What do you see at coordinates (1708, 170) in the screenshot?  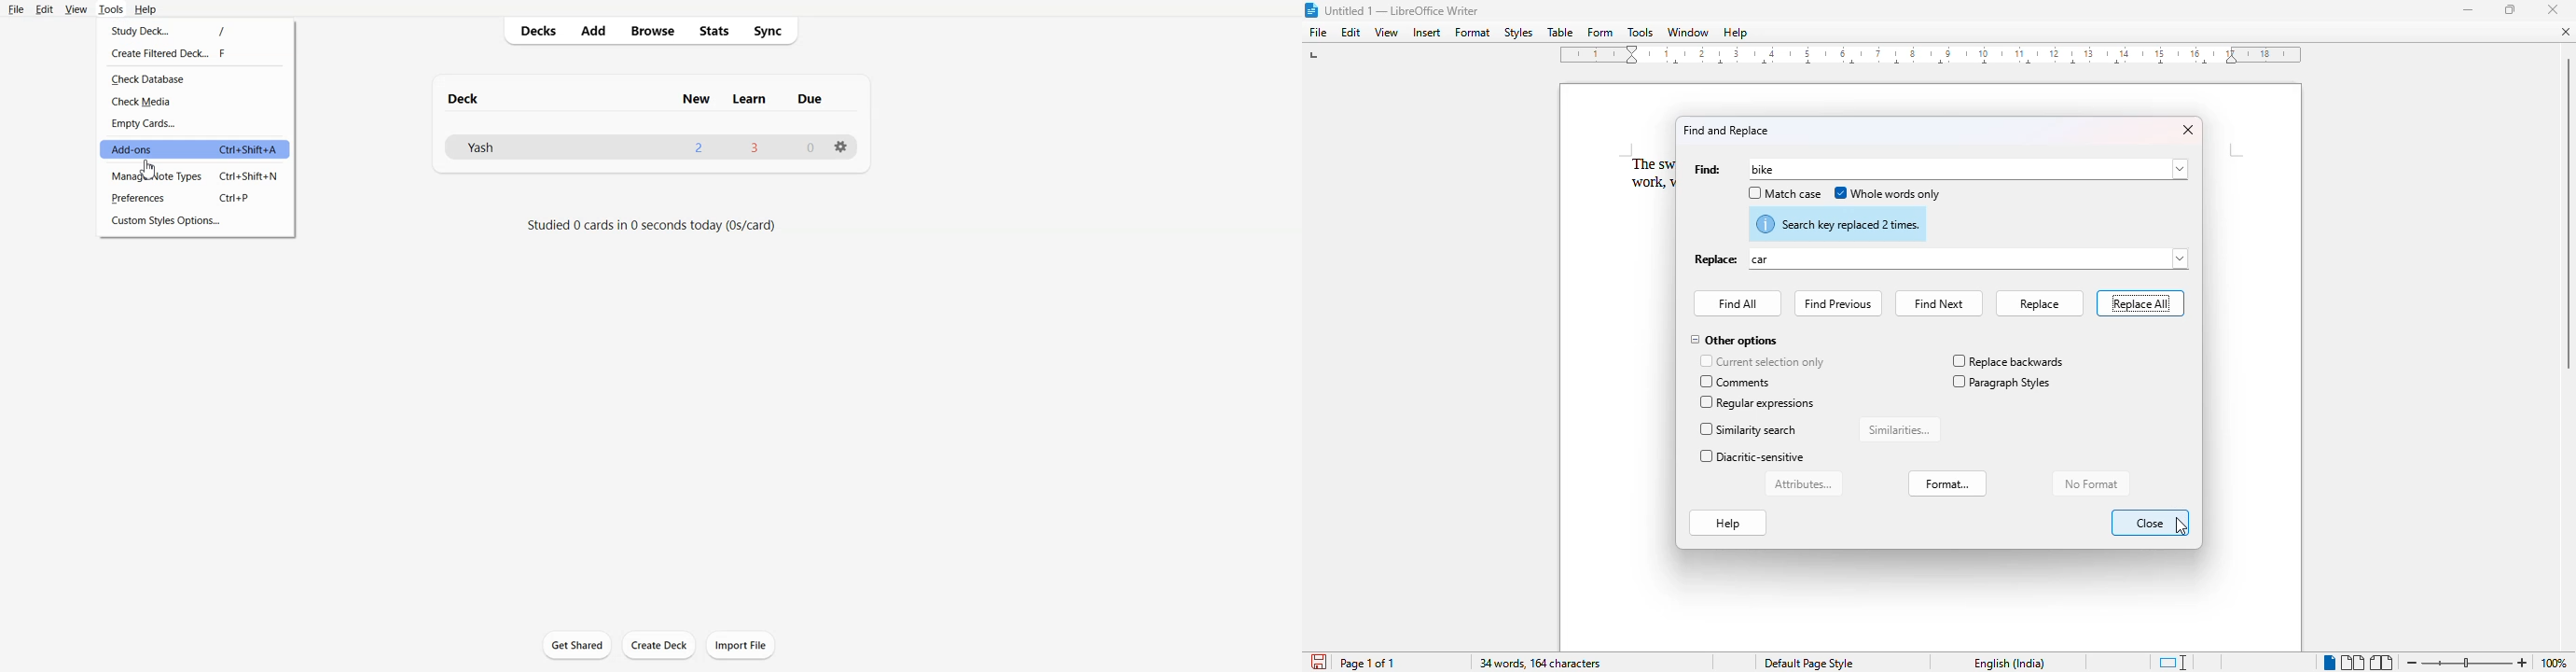 I see `find: ` at bounding box center [1708, 170].